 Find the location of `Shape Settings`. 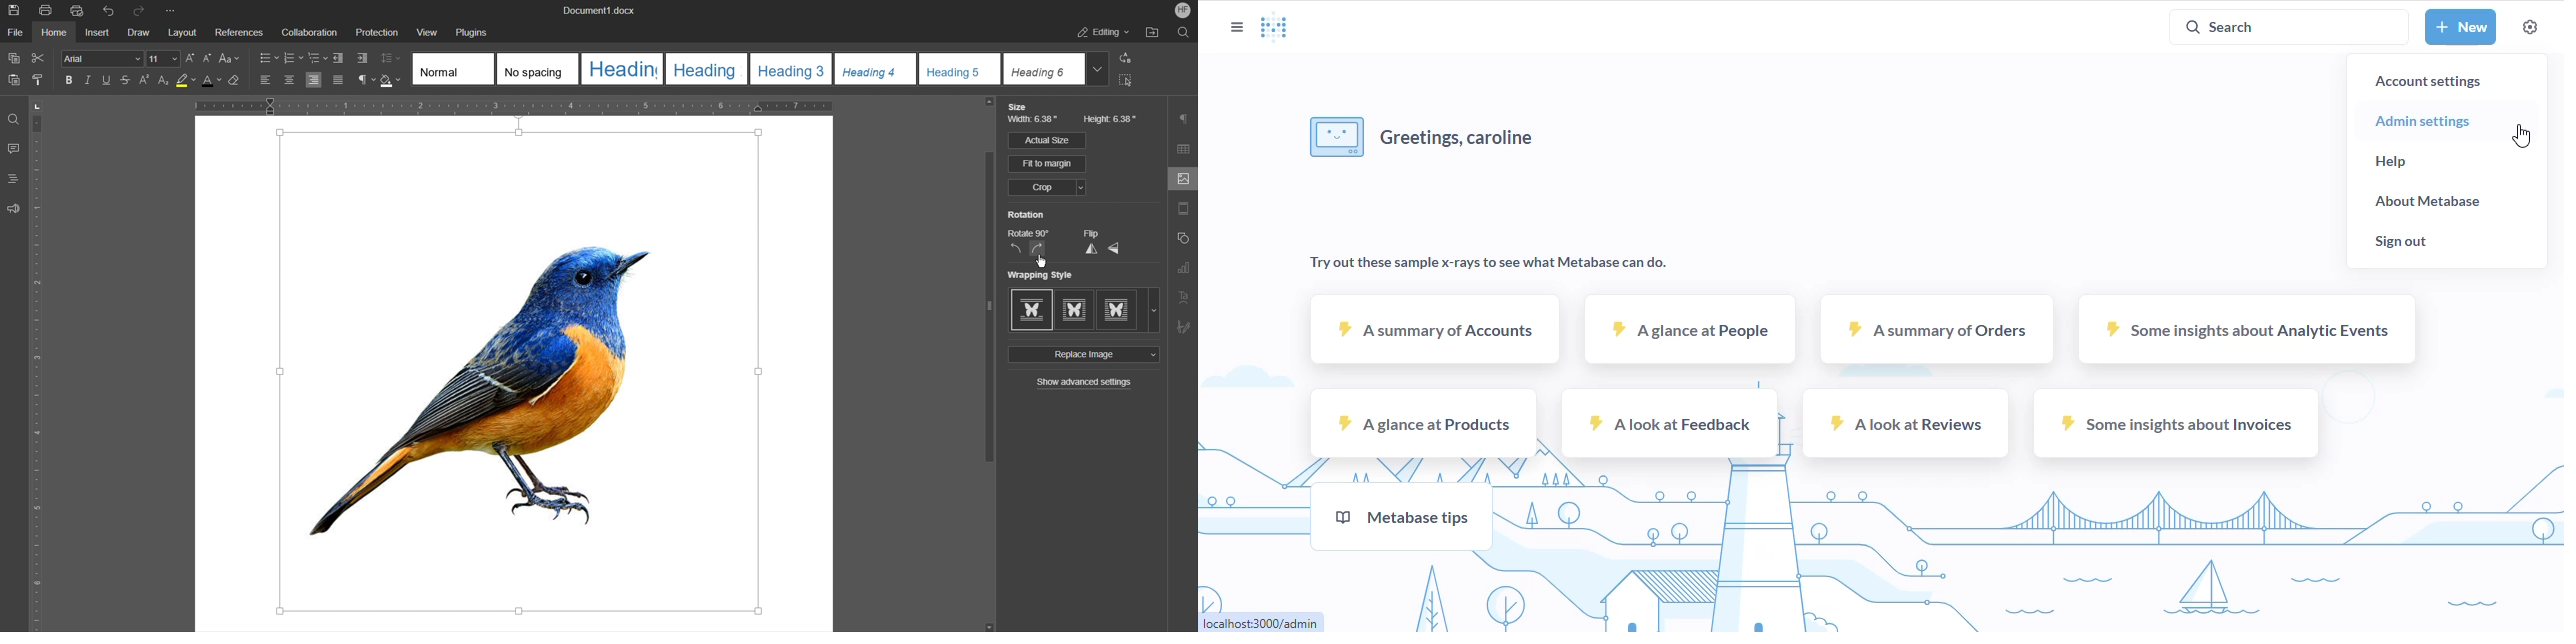

Shape Settings is located at coordinates (1185, 238).